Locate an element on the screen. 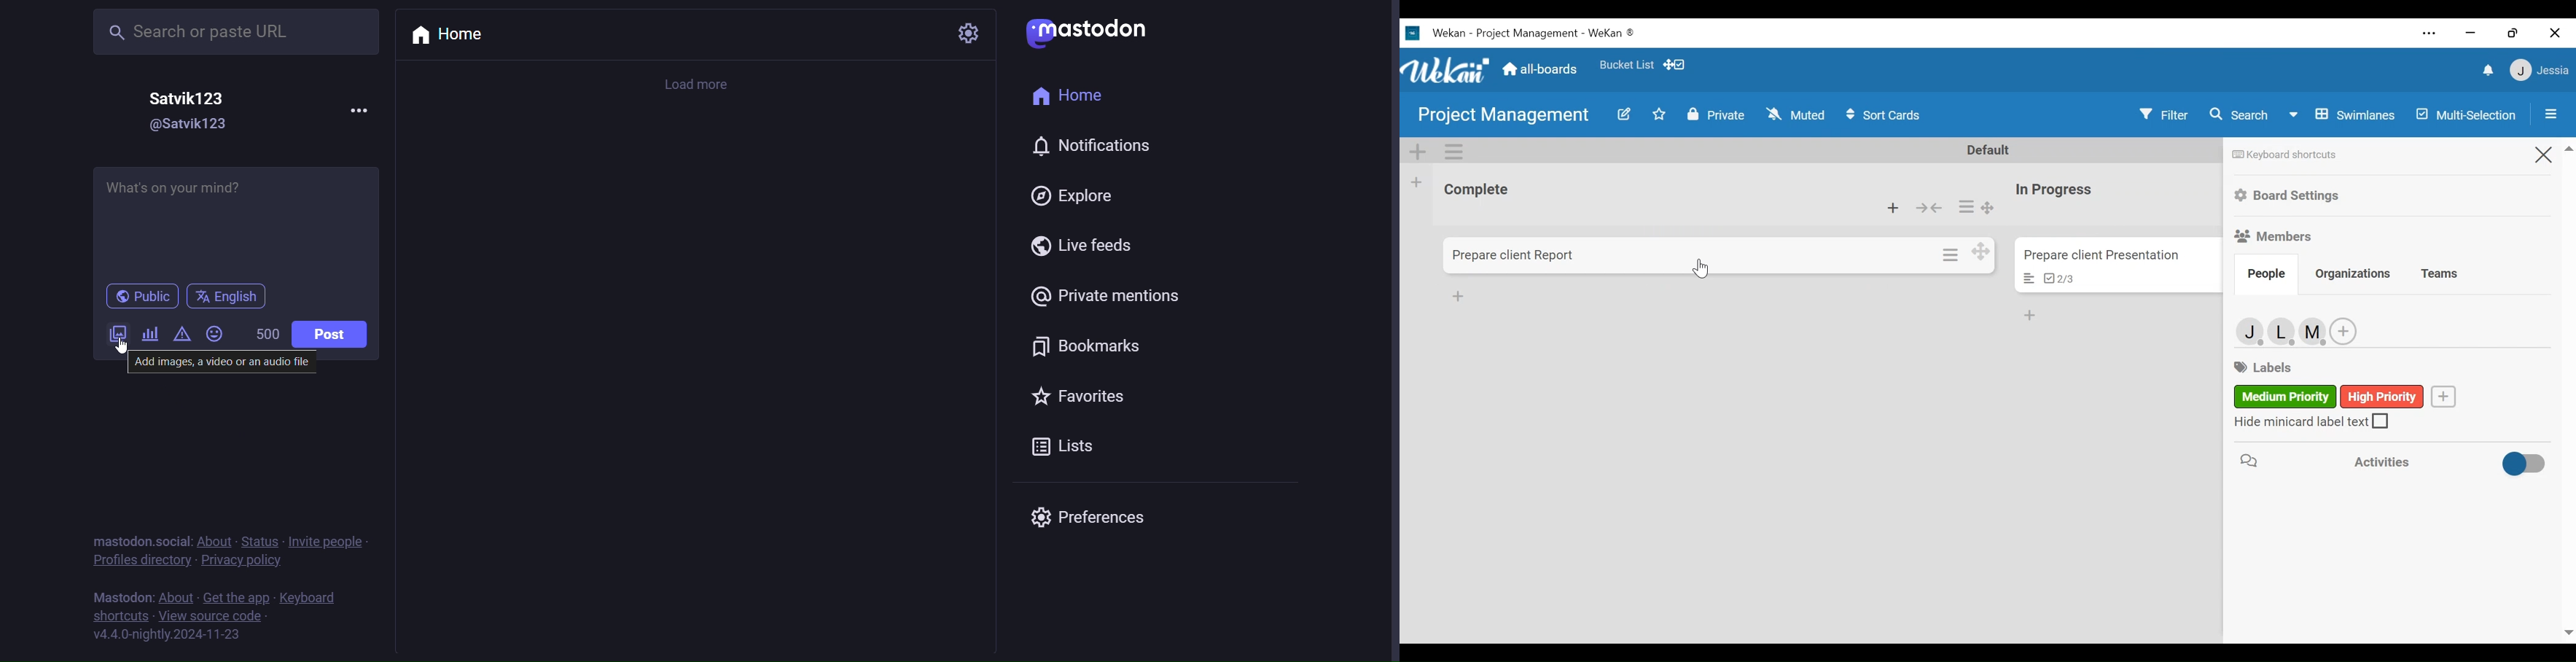 This screenshot has width=2576, height=672. version is located at coordinates (166, 636).